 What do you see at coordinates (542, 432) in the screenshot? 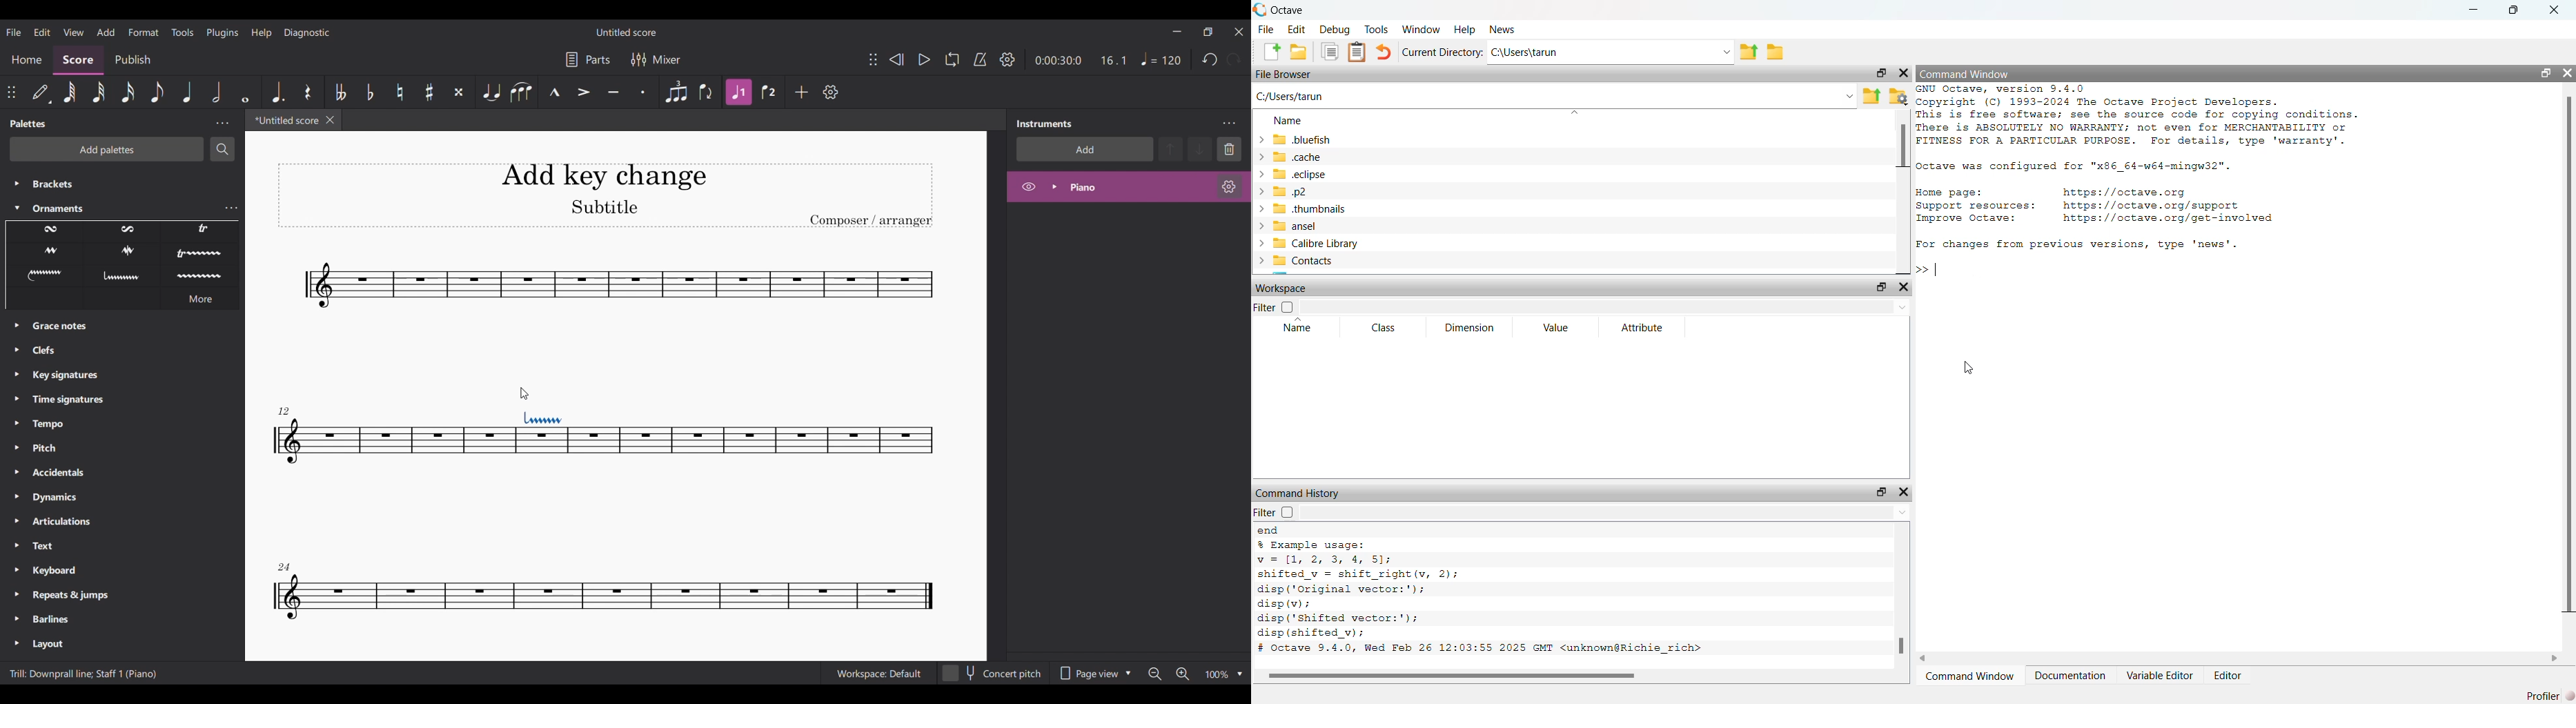
I see `Ornament added to selected note` at bounding box center [542, 432].